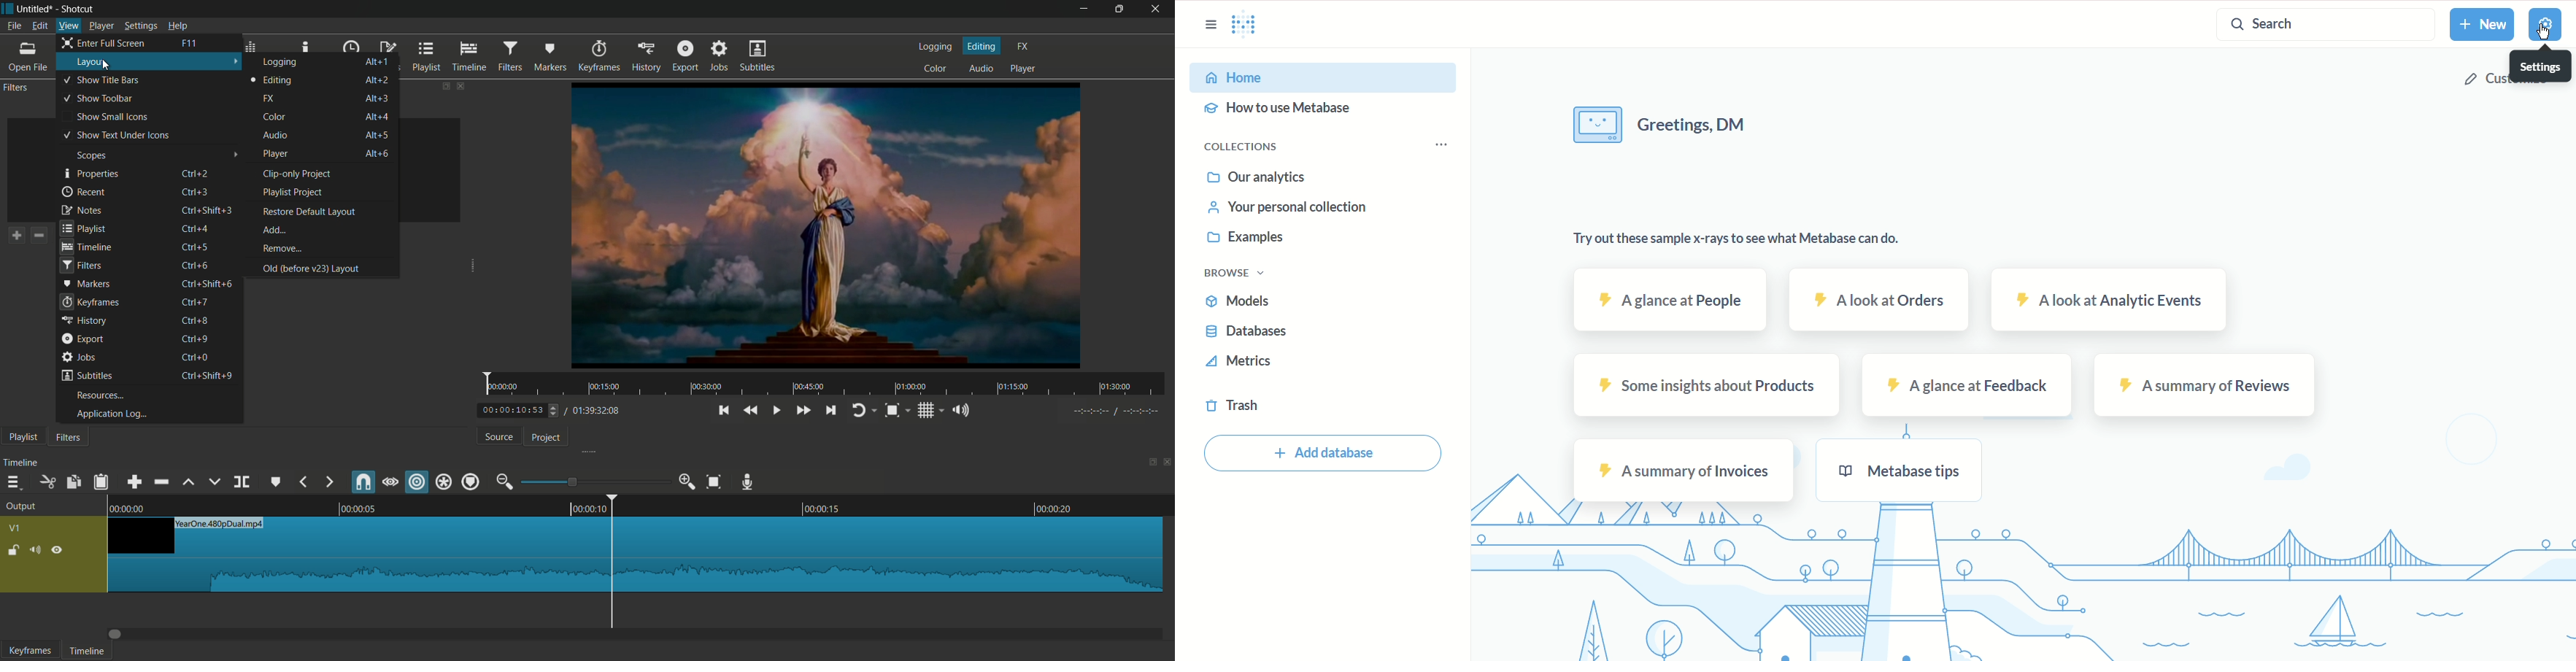 Image resolution: width=2576 pixels, height=672 pixels. What do you see at coordinates (7, 7) in the screenshot?
I see `app icon` at bounding box center [7, 7].